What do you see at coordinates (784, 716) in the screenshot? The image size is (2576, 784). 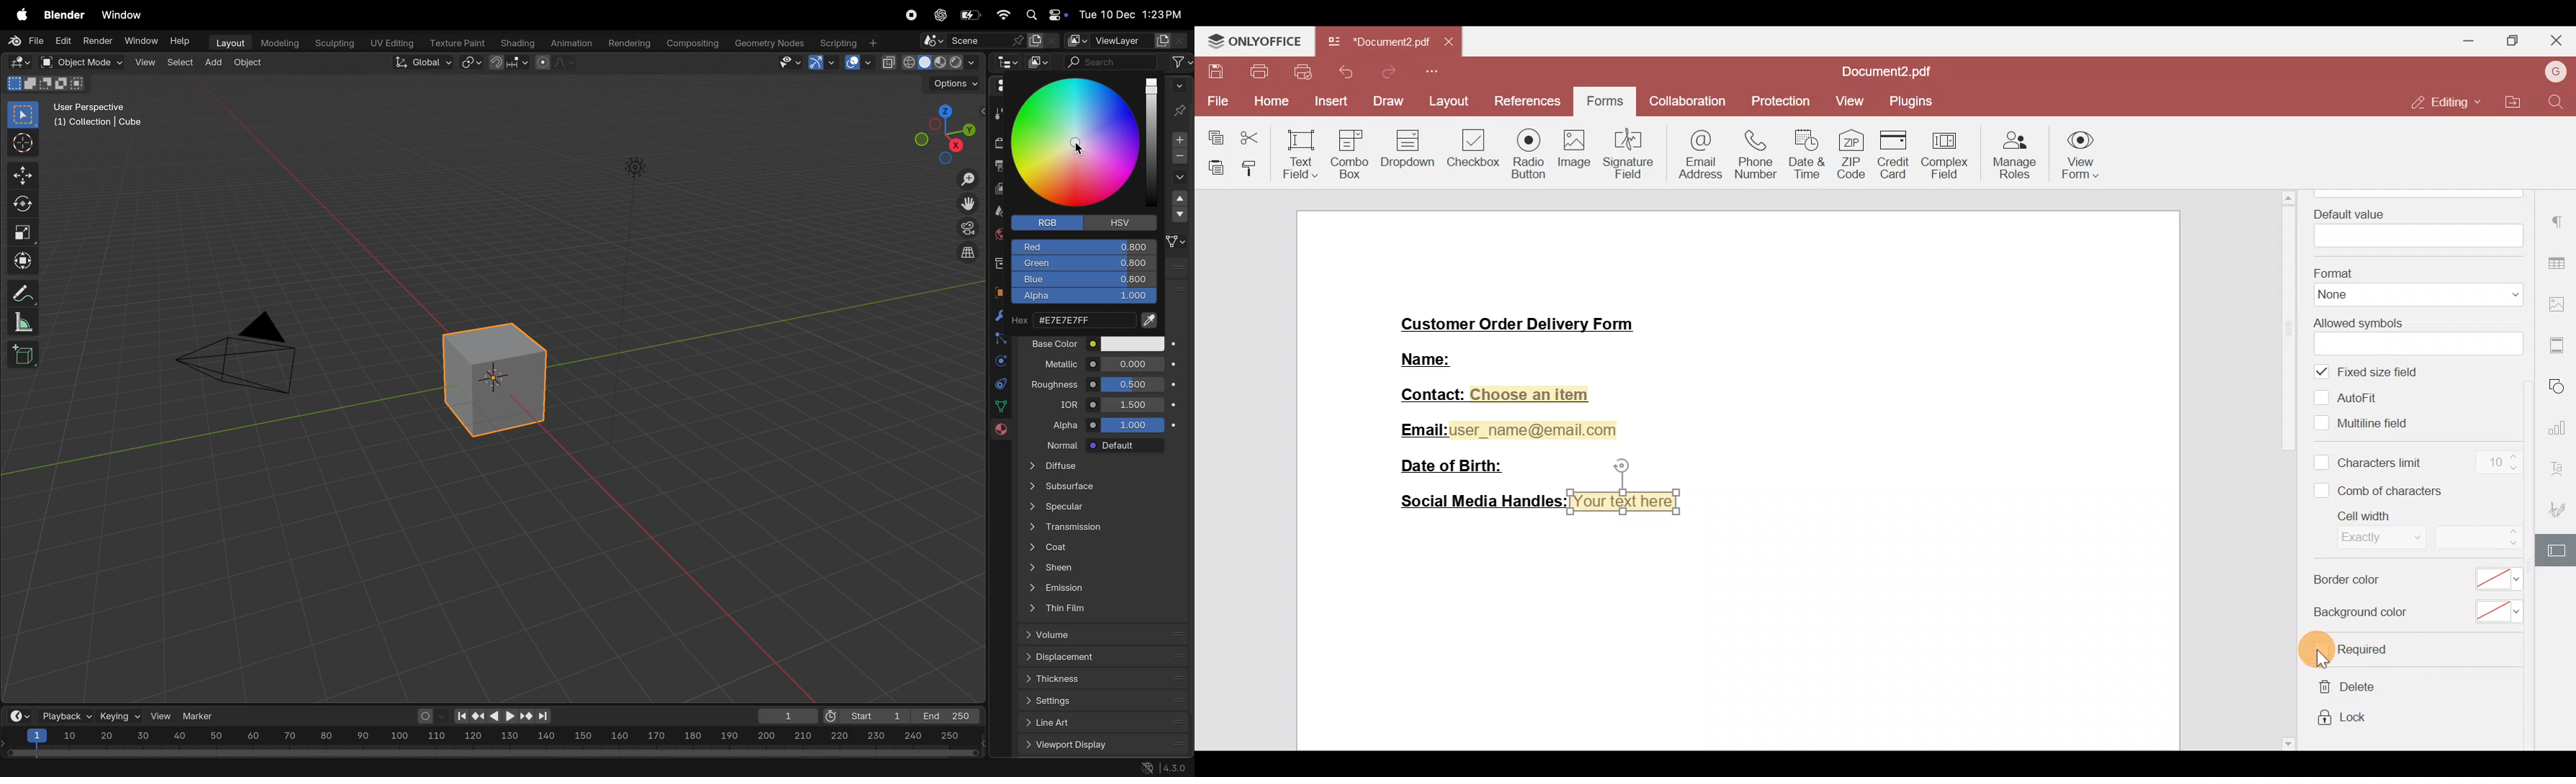 I see `1` at bounding box center [784, 716].